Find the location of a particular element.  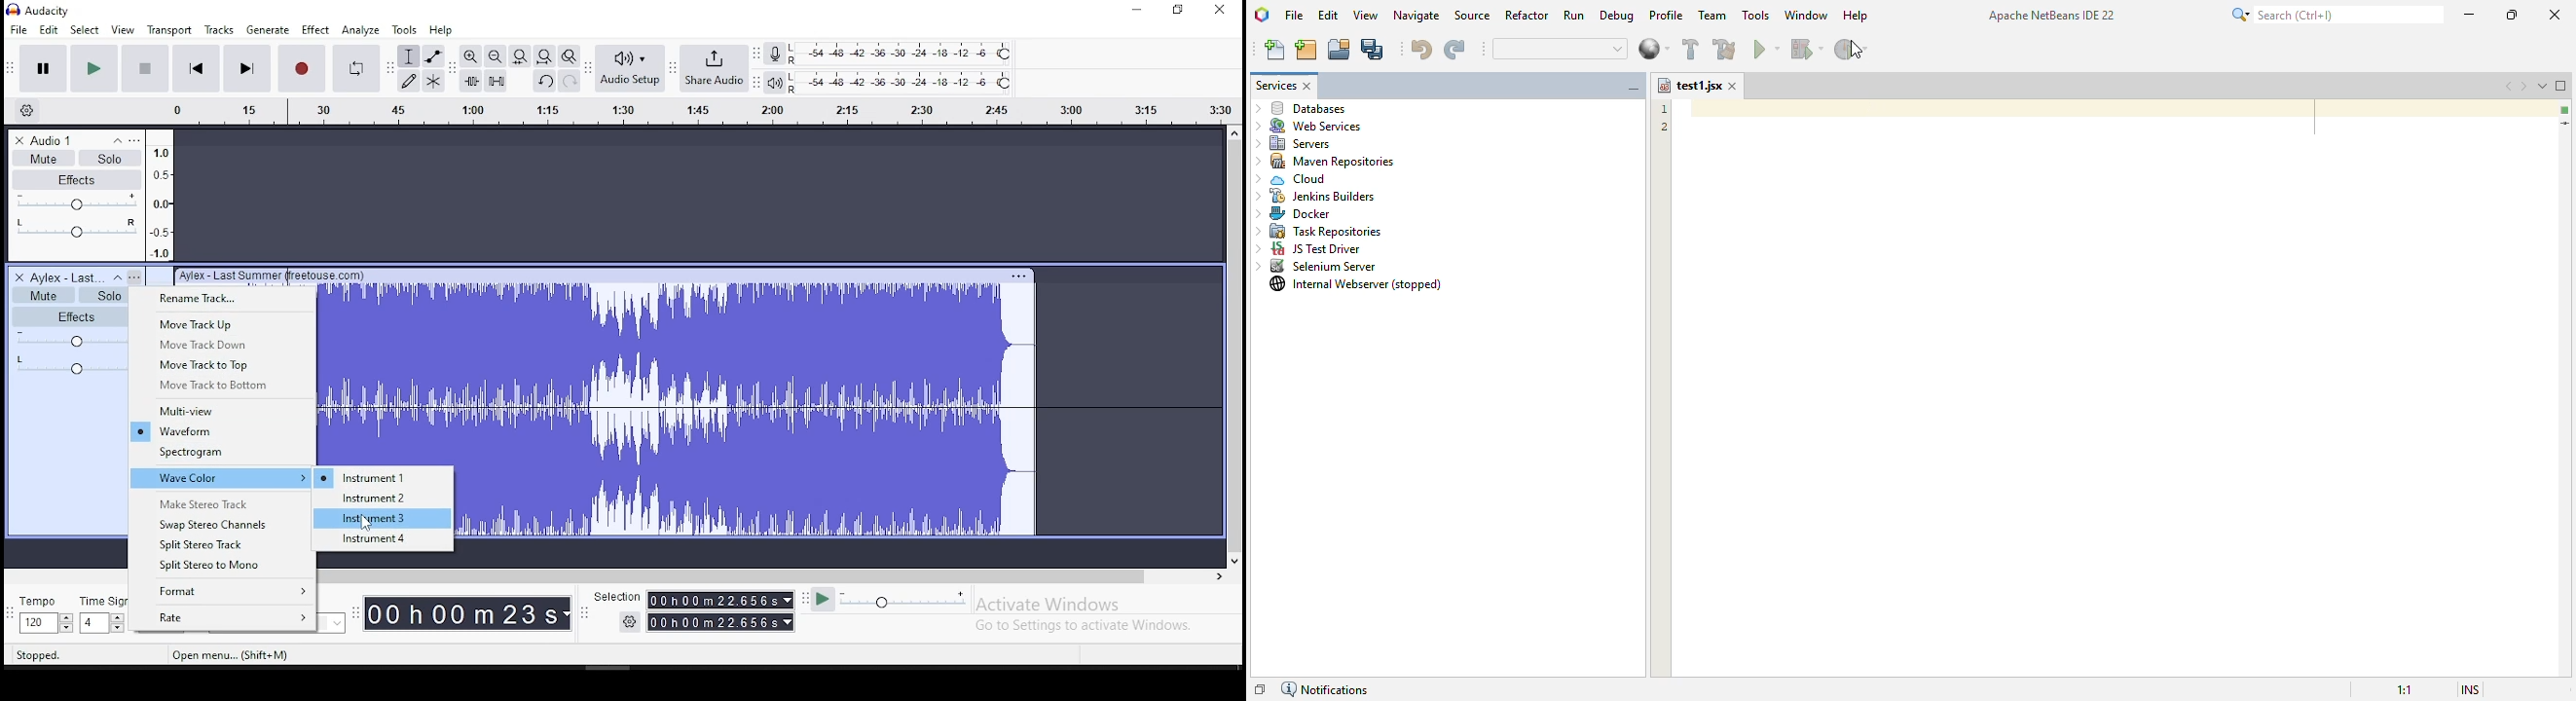

record level is located at coordinates (915, 52).